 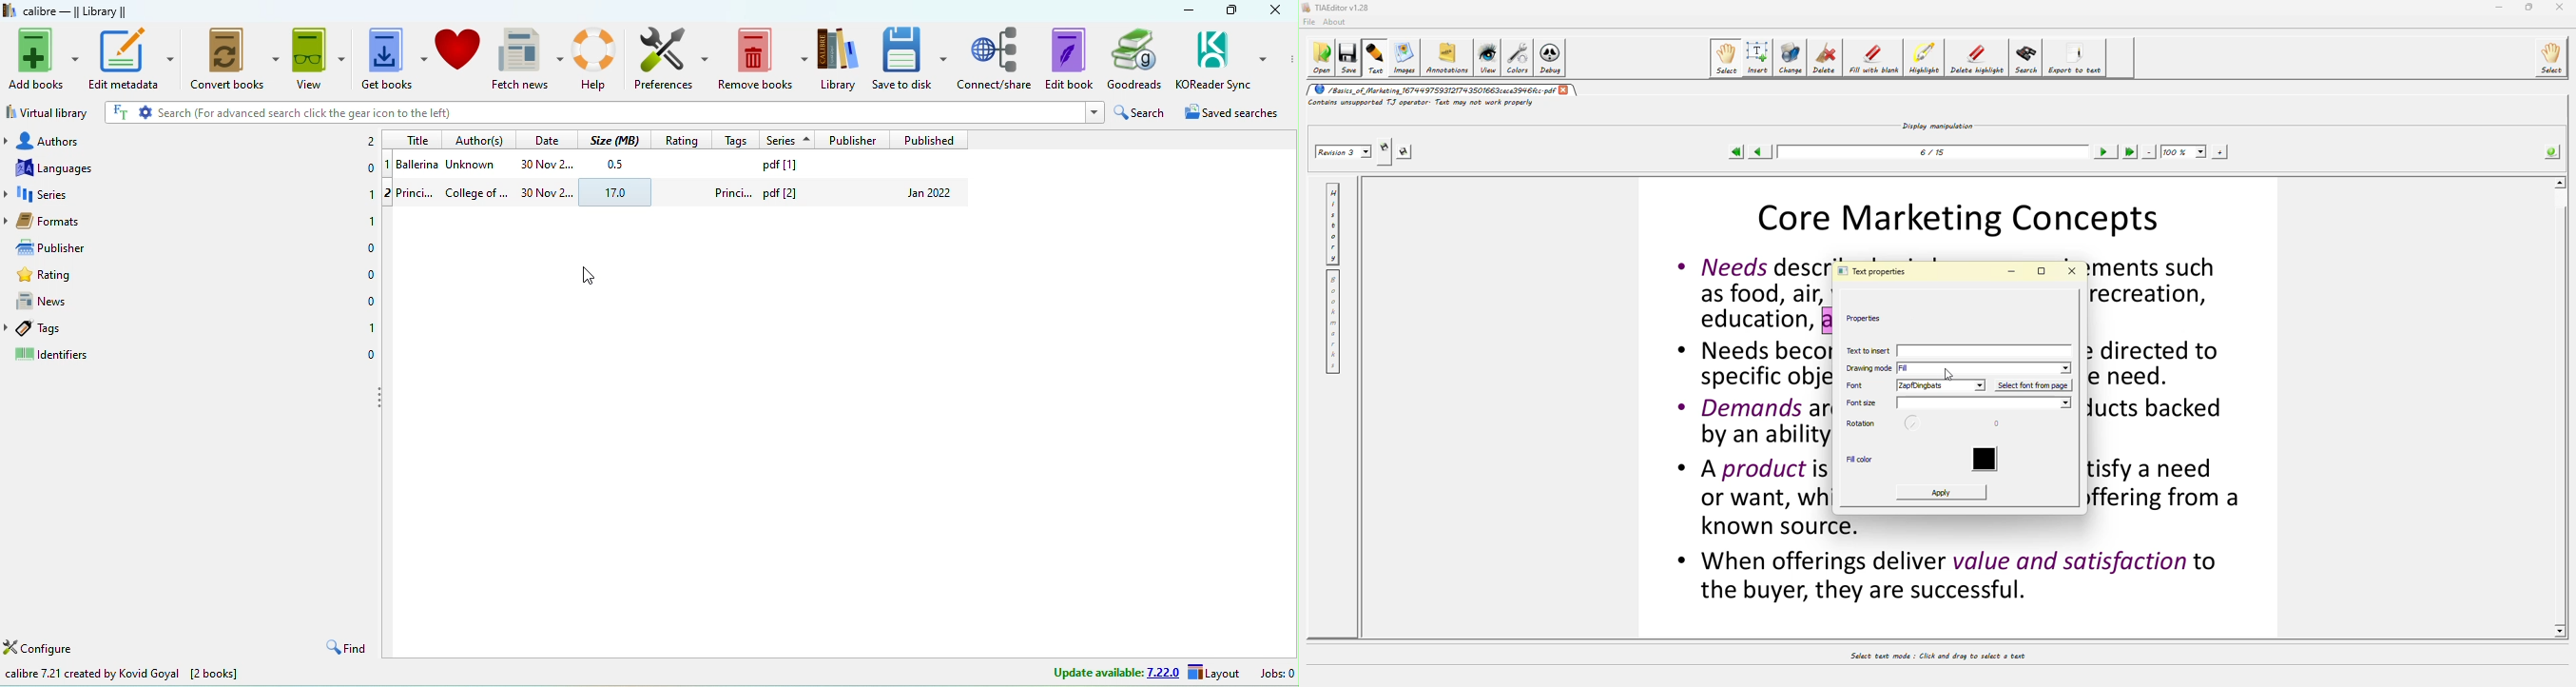 I want to click on Convert books, so click(x=238, y=56).